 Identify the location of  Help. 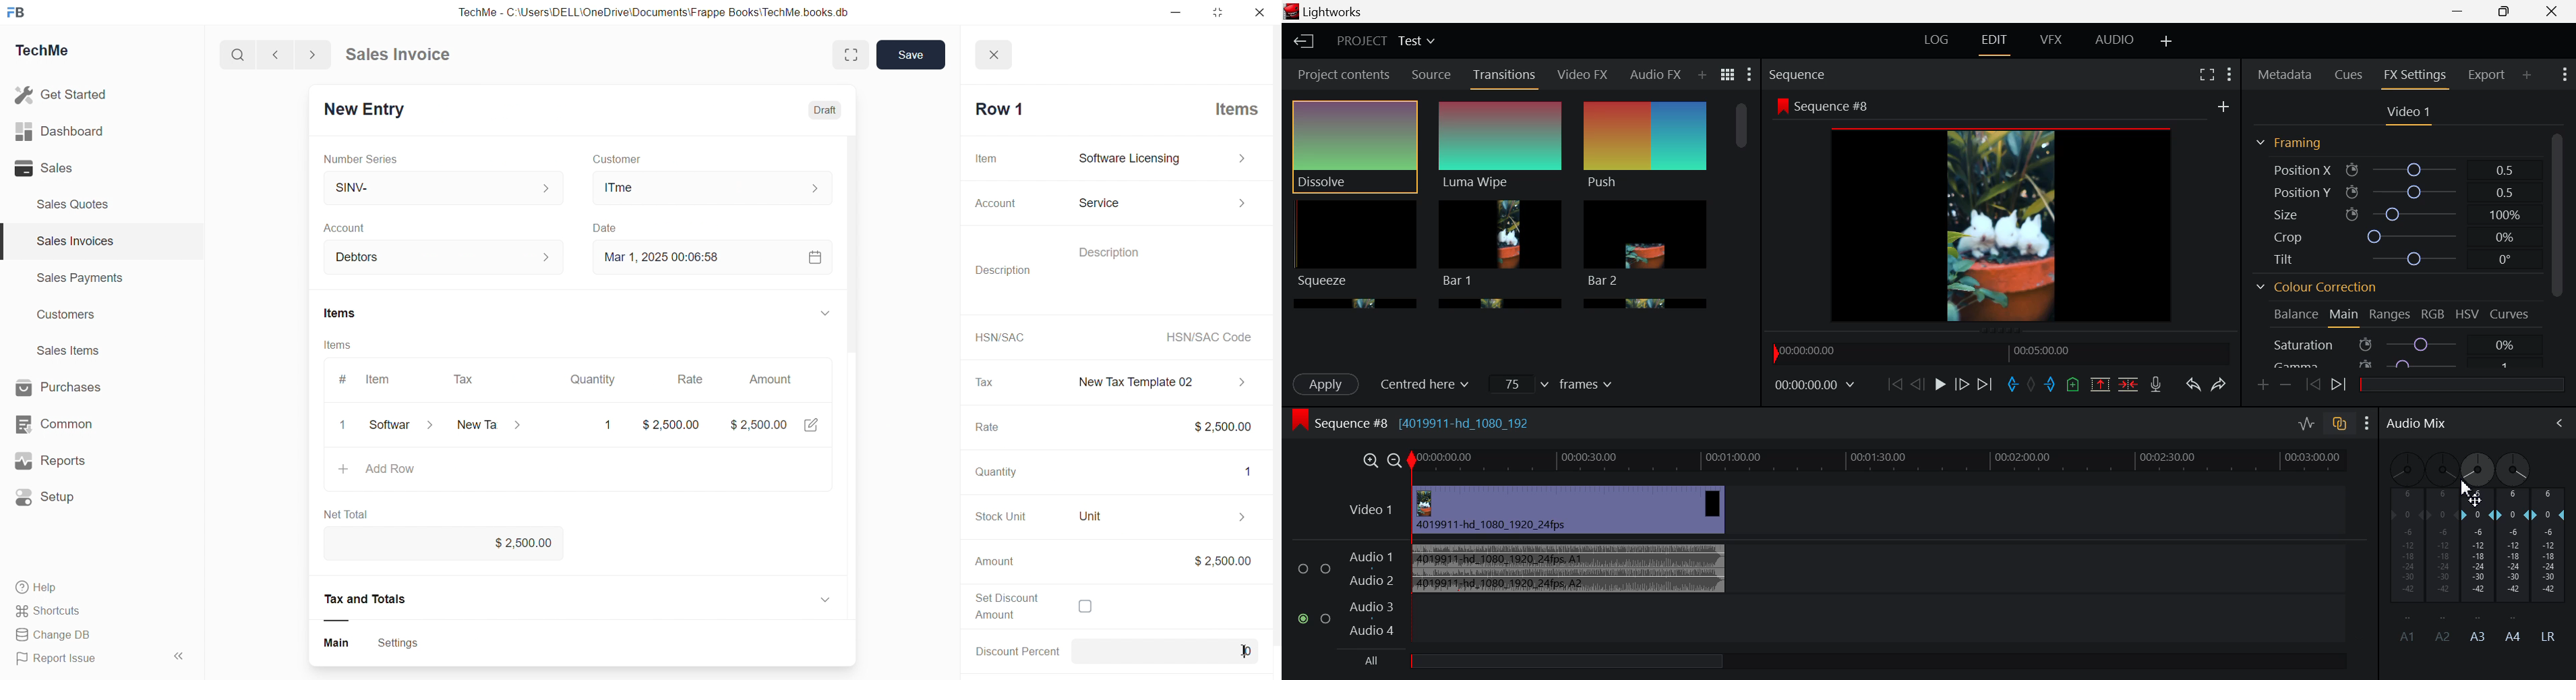
(43, 589).